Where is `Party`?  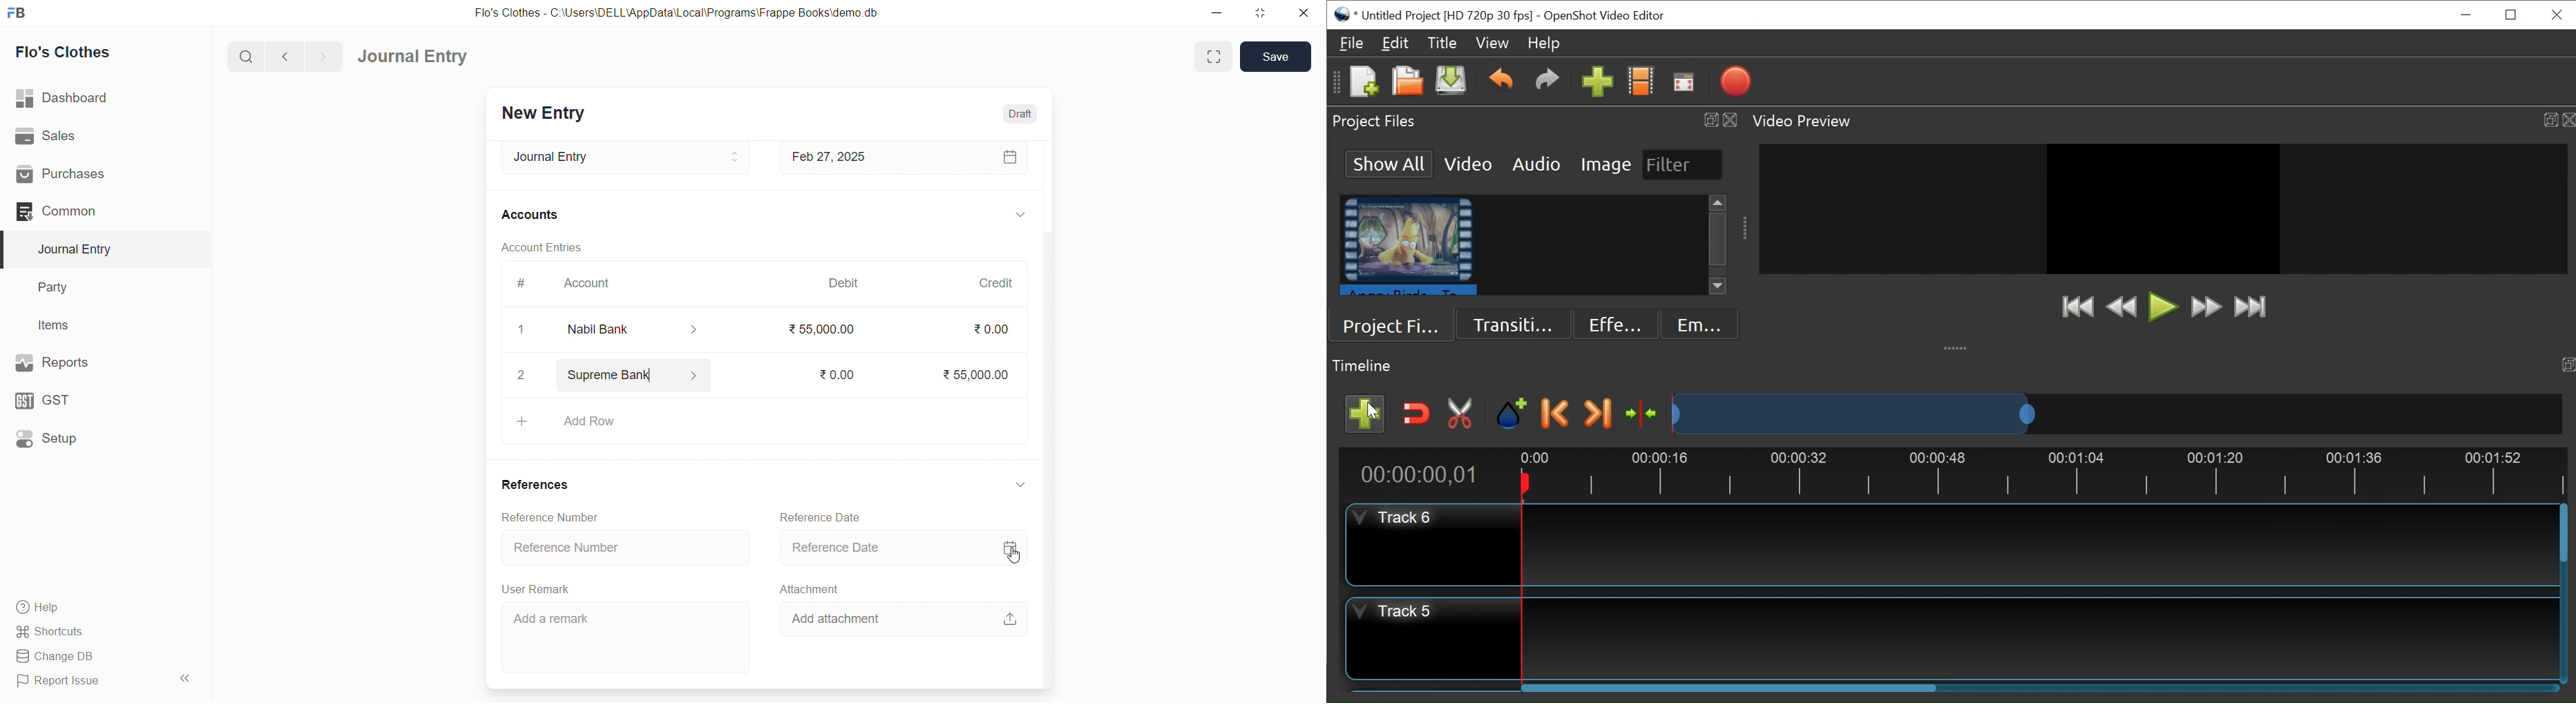
Party is located at coordinates (61, 286).